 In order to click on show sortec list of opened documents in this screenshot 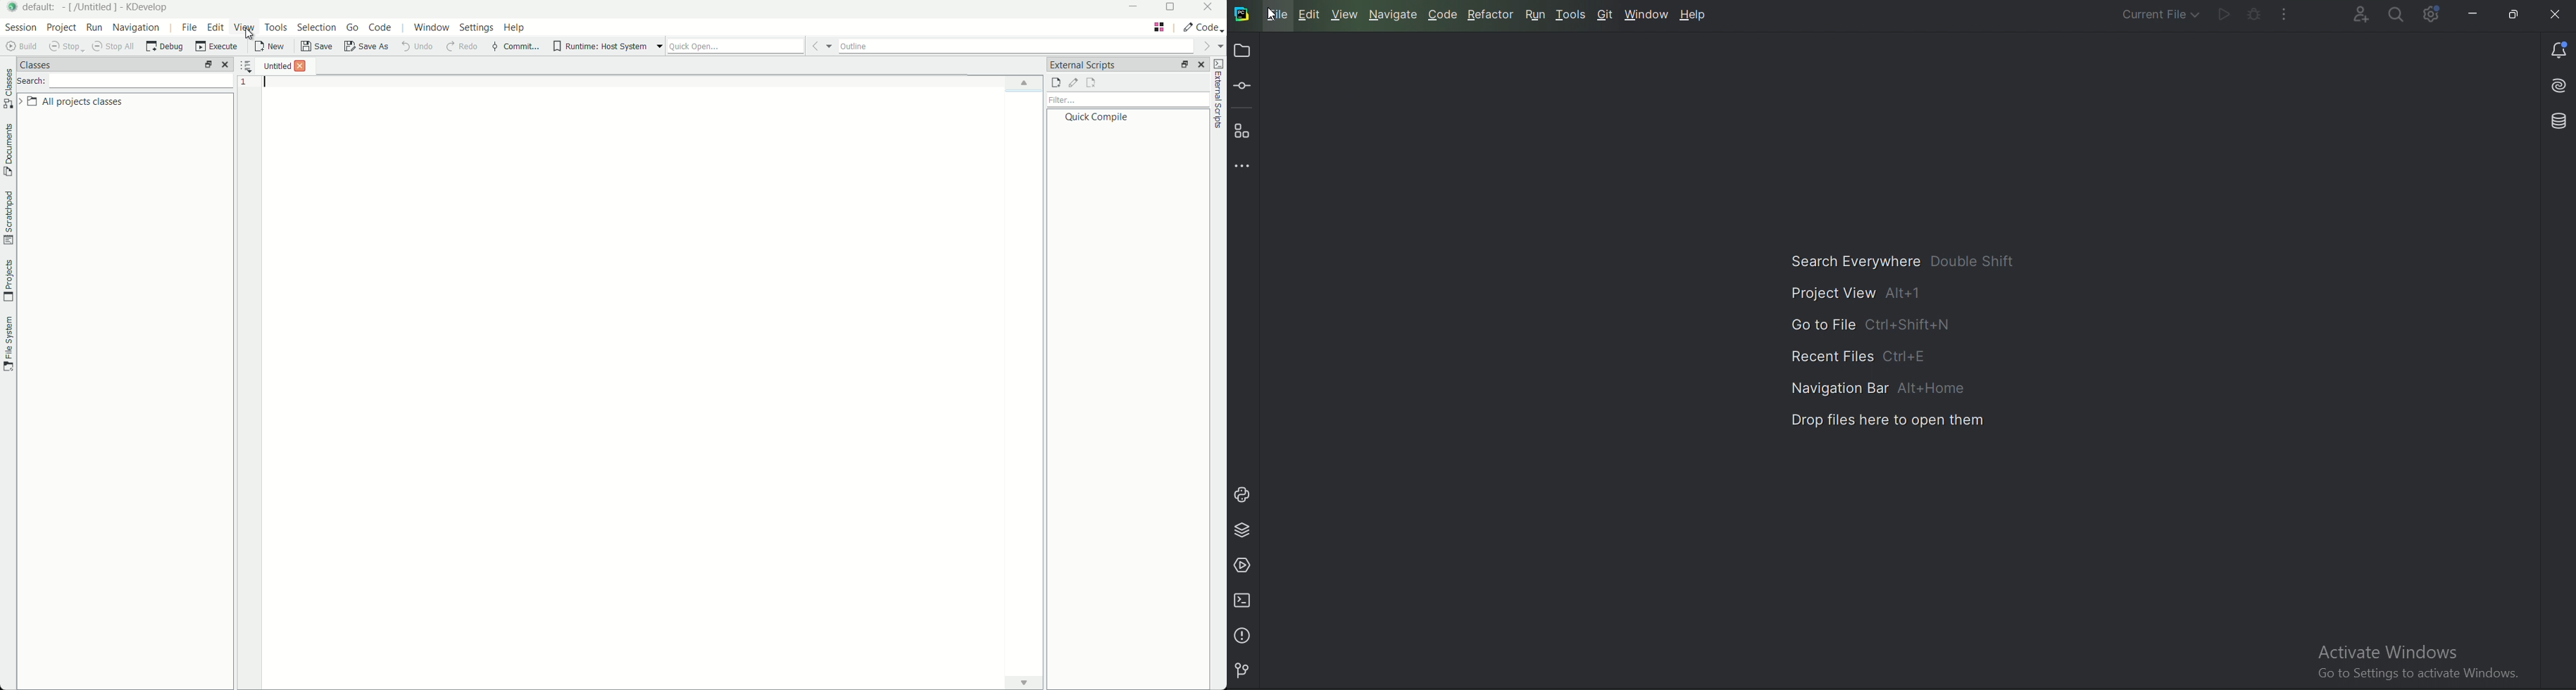, I will do `click(250, 65)`.